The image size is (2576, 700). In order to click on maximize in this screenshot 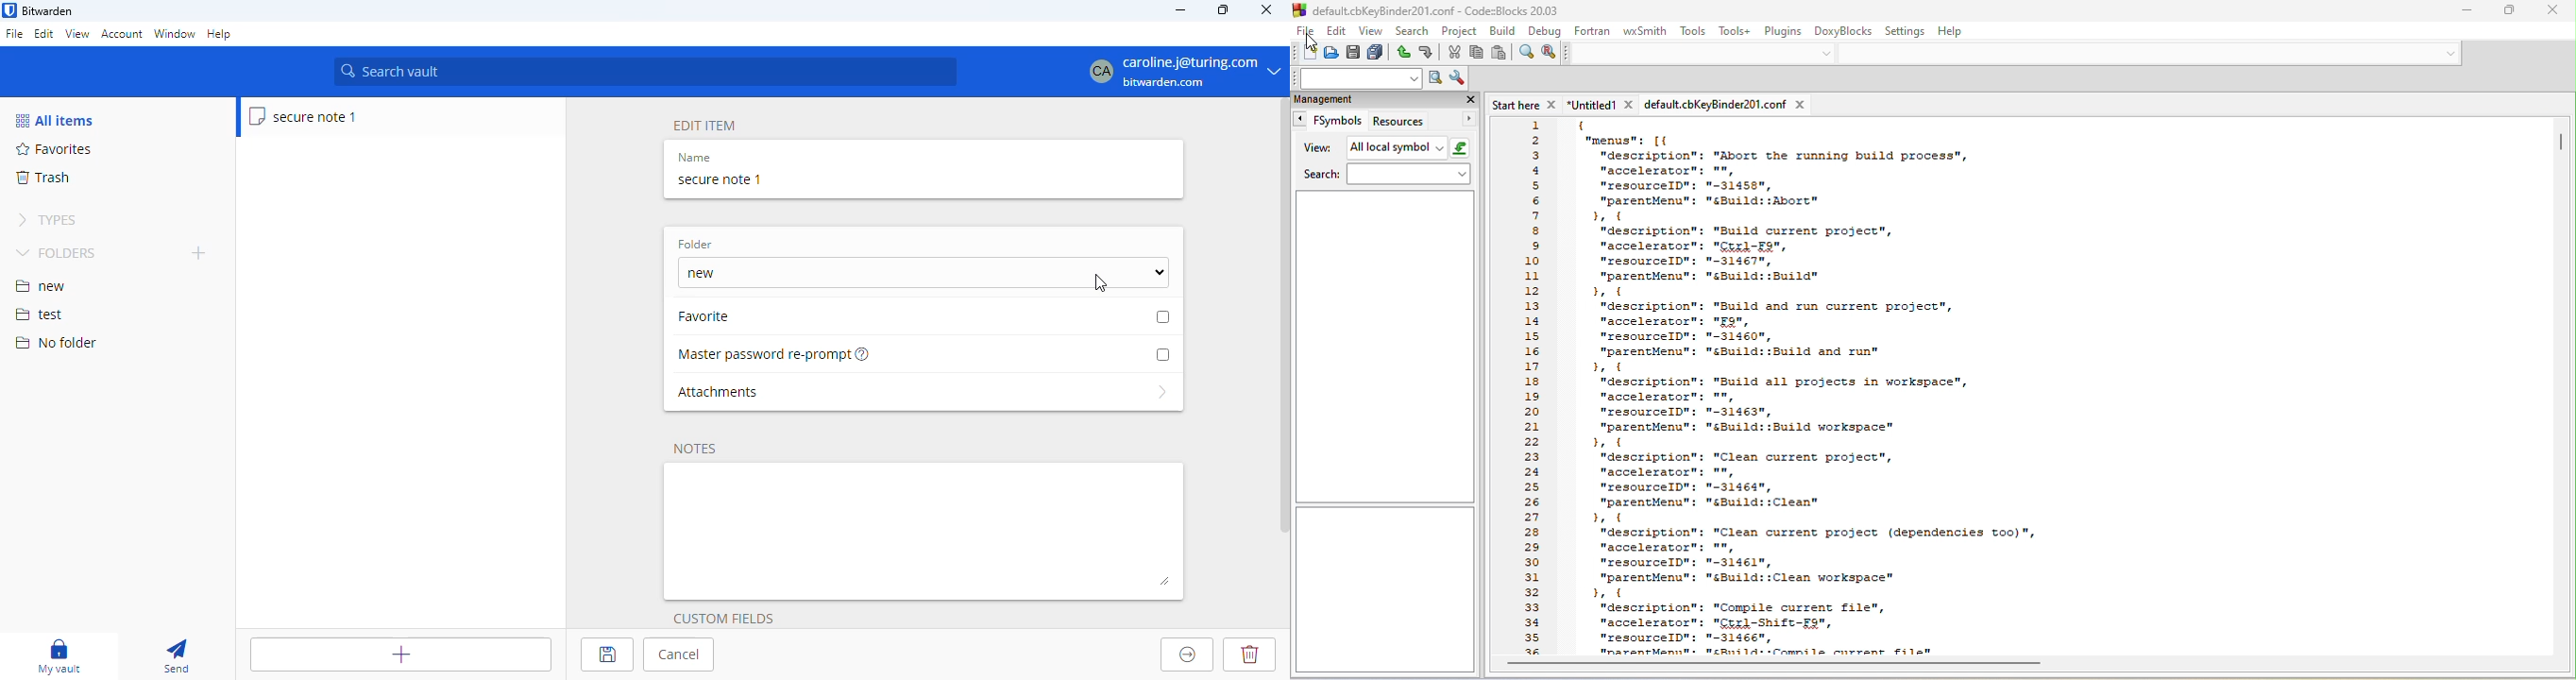, I will do `click(1225, 9)`.